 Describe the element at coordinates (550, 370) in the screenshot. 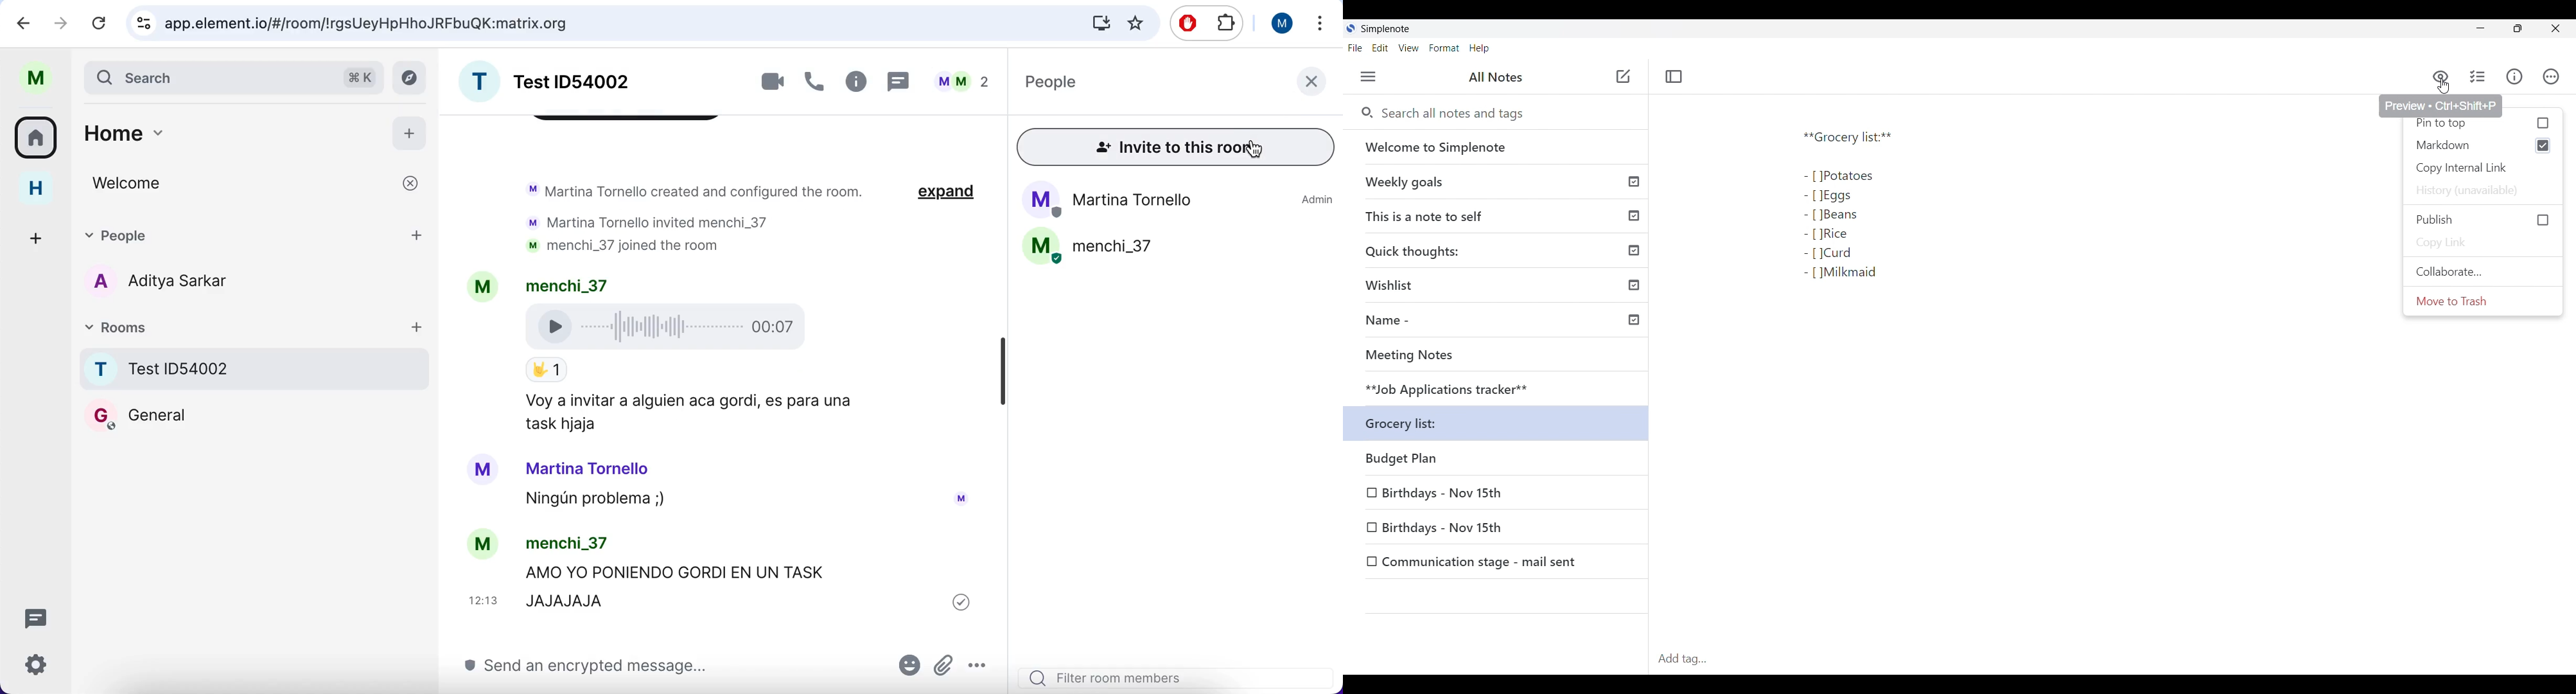

I see `Emoji` at that location.